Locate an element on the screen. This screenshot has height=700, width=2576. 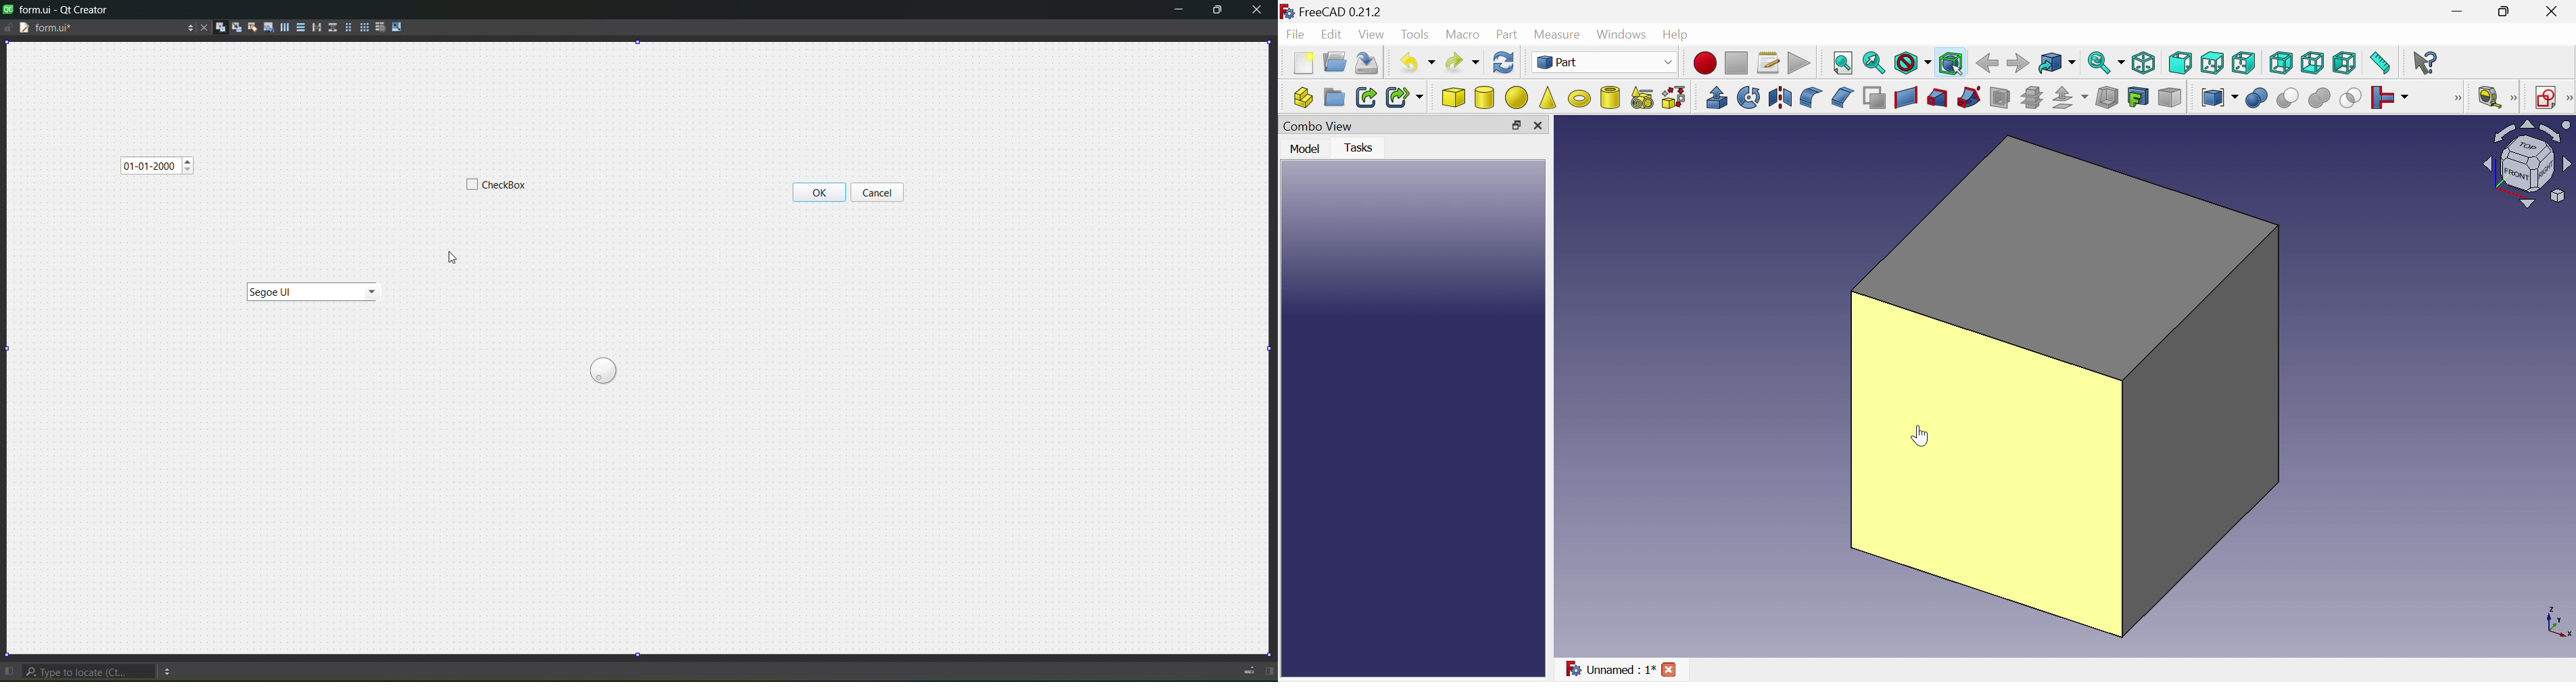
Mirroring... is located at coordinates (1778, 97).